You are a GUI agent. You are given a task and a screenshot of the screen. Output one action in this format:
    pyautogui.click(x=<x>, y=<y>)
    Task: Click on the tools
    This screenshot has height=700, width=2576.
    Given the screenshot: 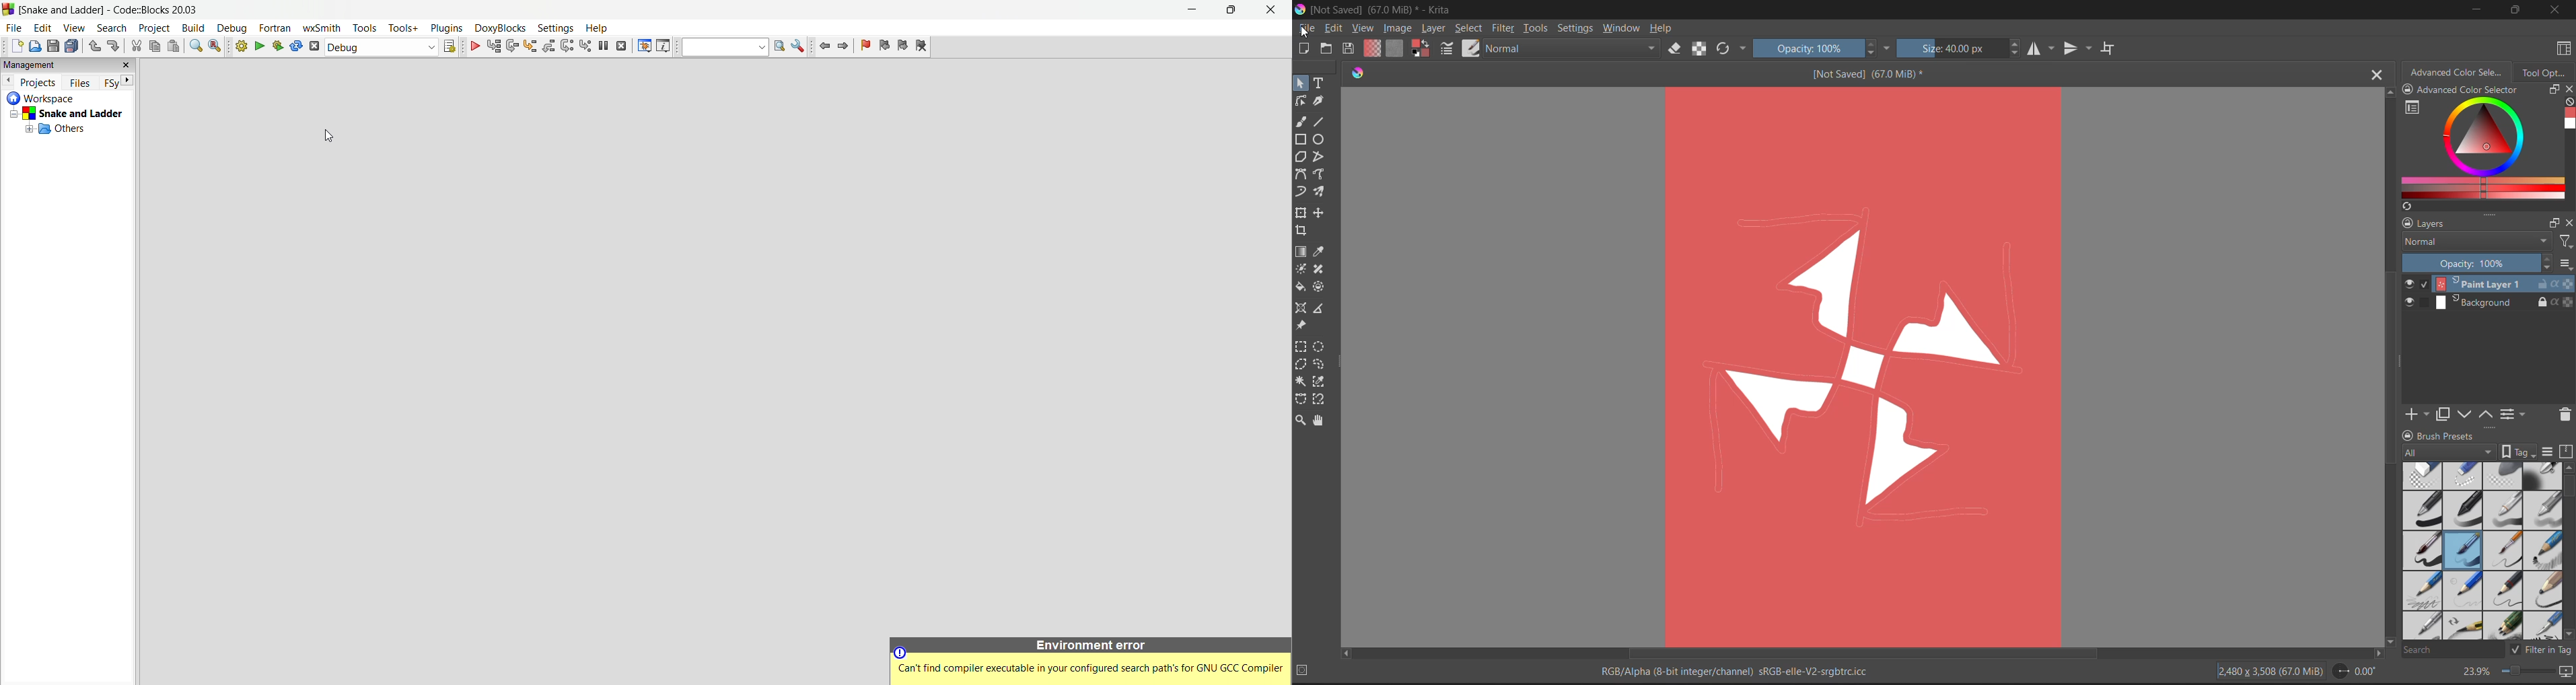 What is the action you would take?
    pyautogui.click(x=1301, y=399)
    